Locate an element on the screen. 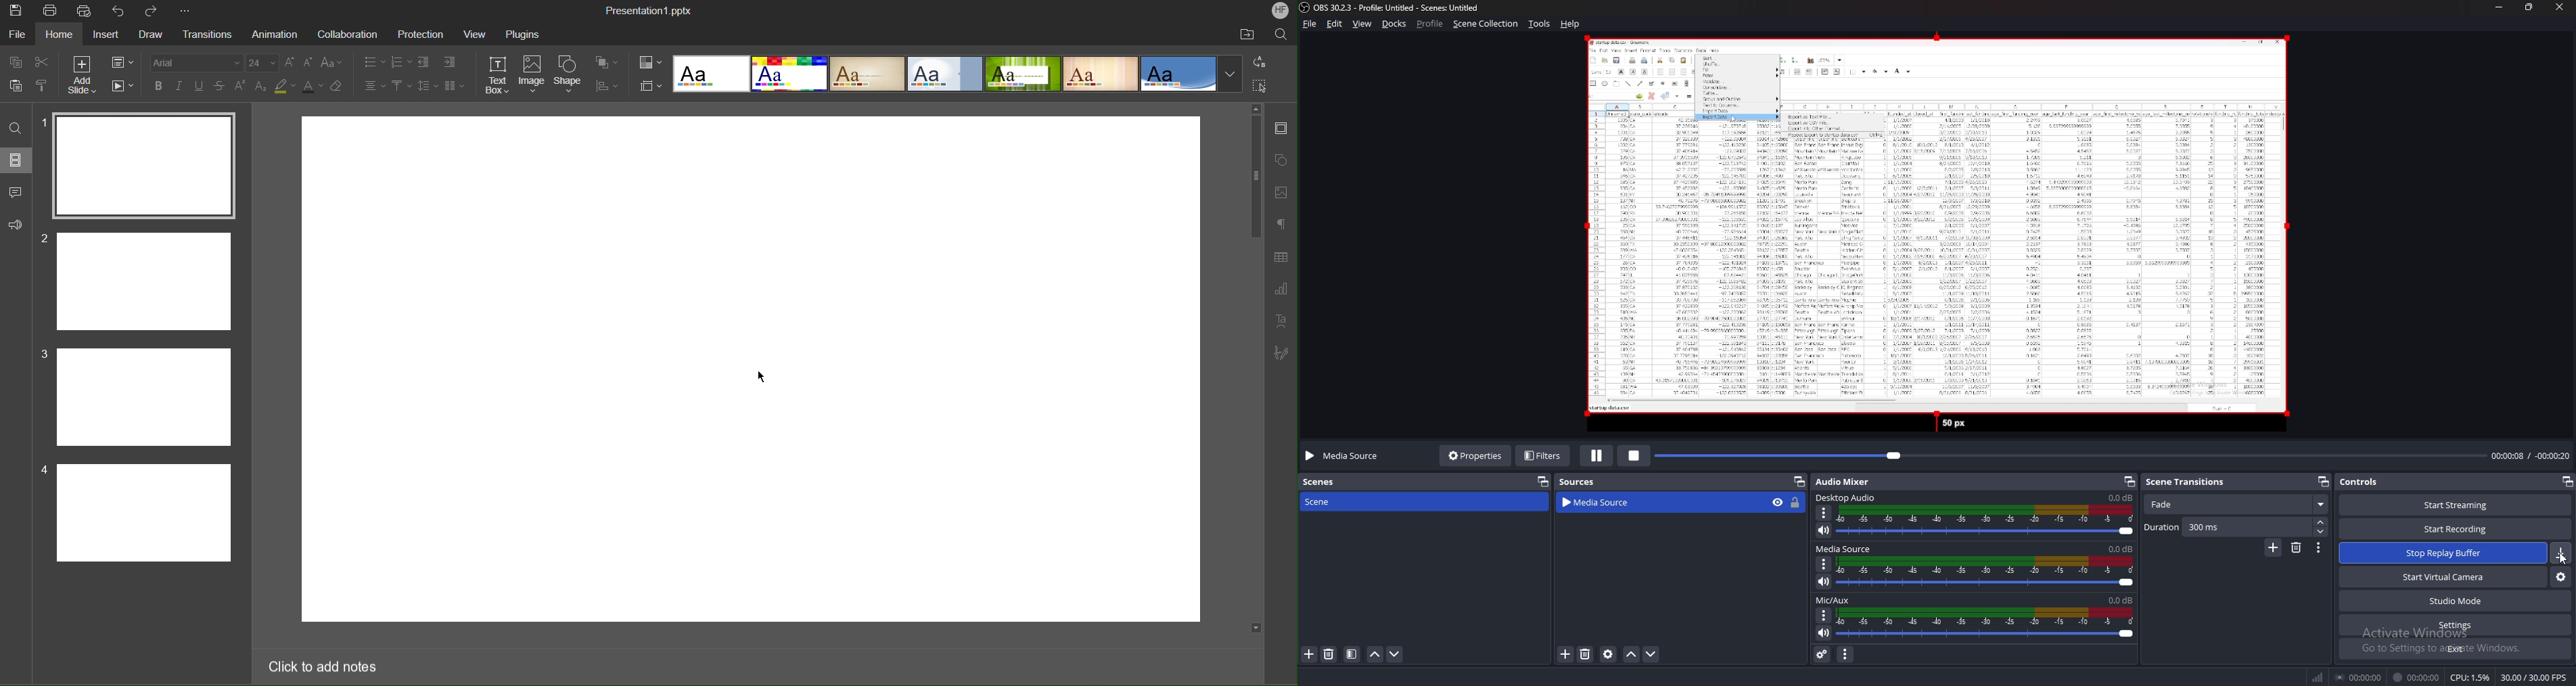 This screenshot has height=700, width=2576. 0.0db is located at coordinates (2122, 548).